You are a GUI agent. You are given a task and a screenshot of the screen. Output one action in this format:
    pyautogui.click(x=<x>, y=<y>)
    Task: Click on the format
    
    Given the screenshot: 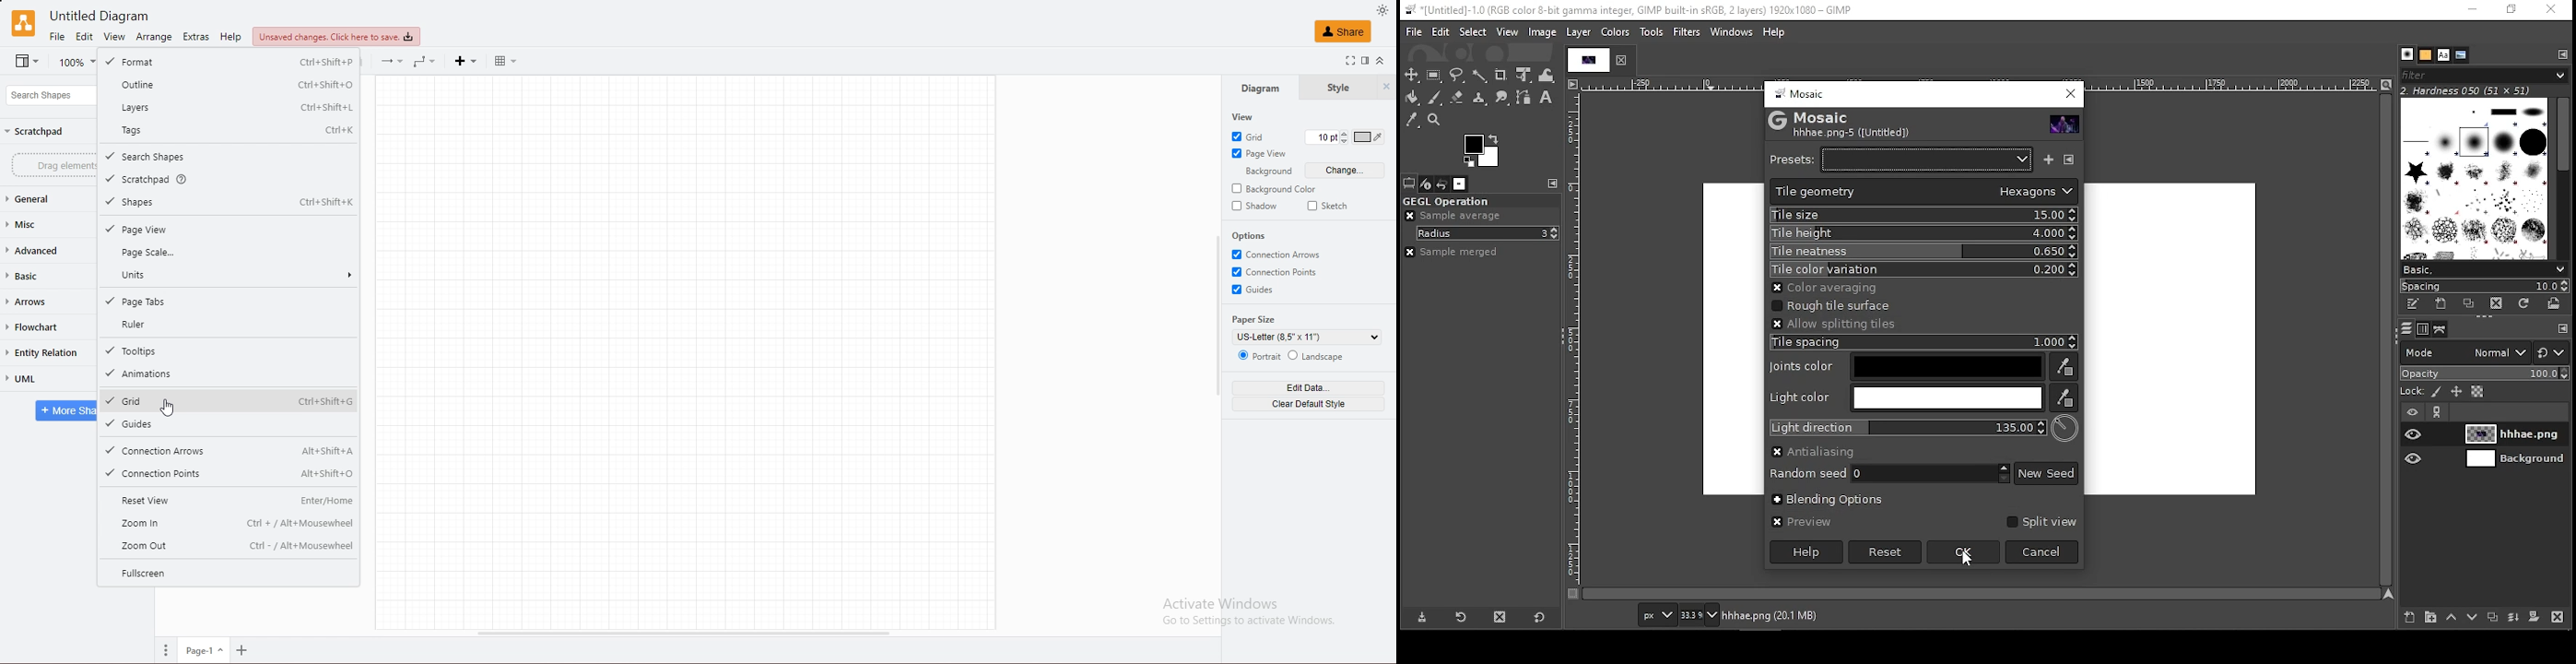 What is the action you would take?
    pyautogui.click(x=1367, y=60)
    